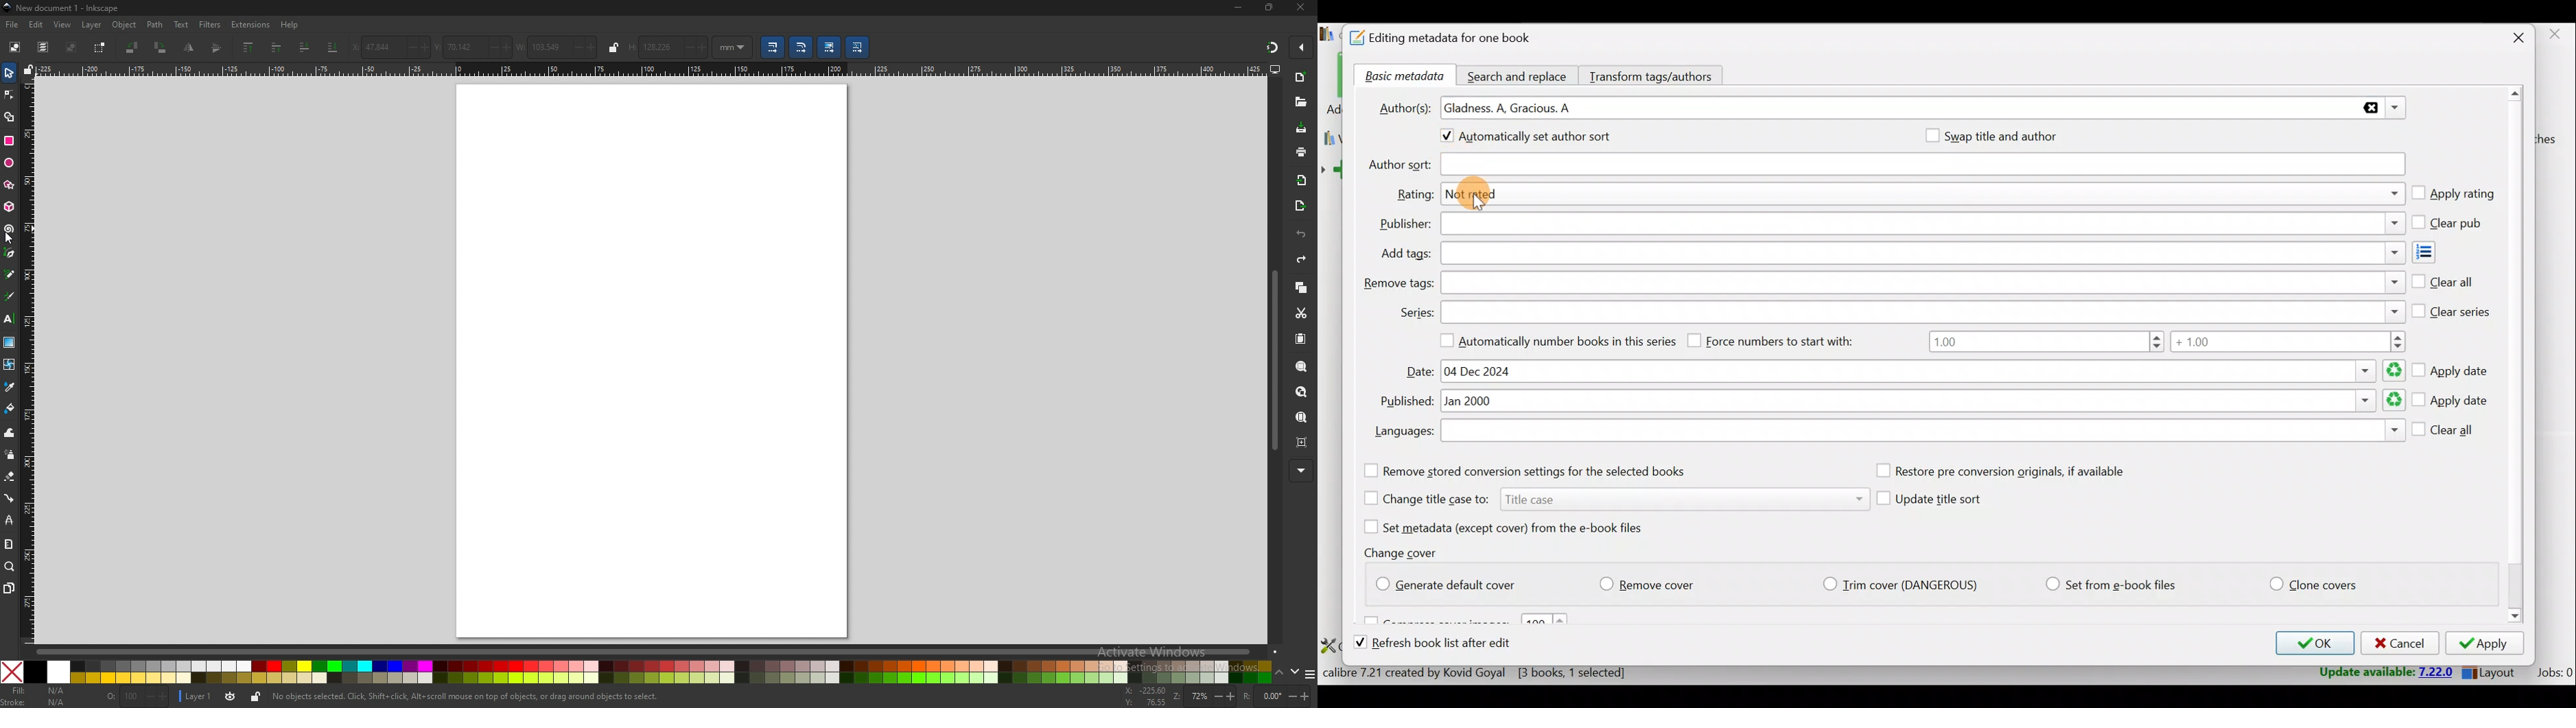  Describe the element at coordinates (333, 46) in the screenshot. I see `lower selection to bottom` at that location.